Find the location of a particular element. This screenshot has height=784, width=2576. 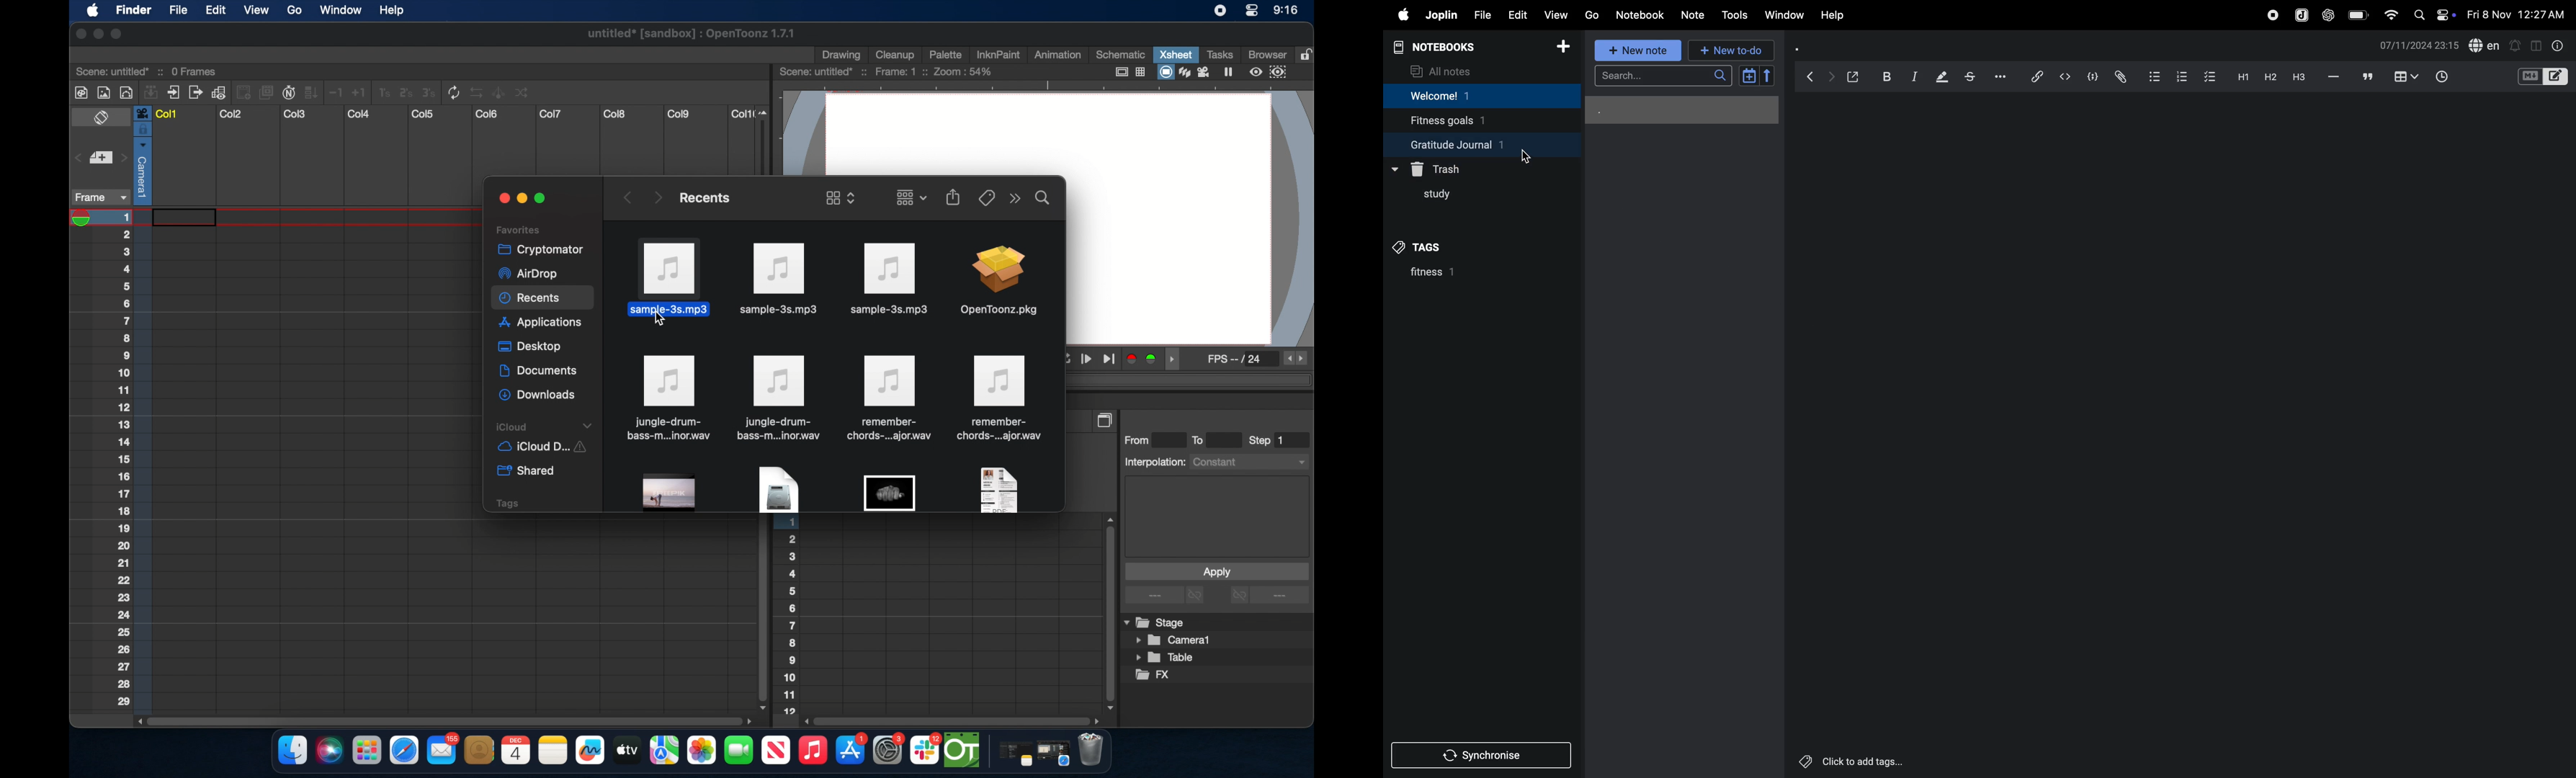

add notebook is located at coordinates (1558, 47).